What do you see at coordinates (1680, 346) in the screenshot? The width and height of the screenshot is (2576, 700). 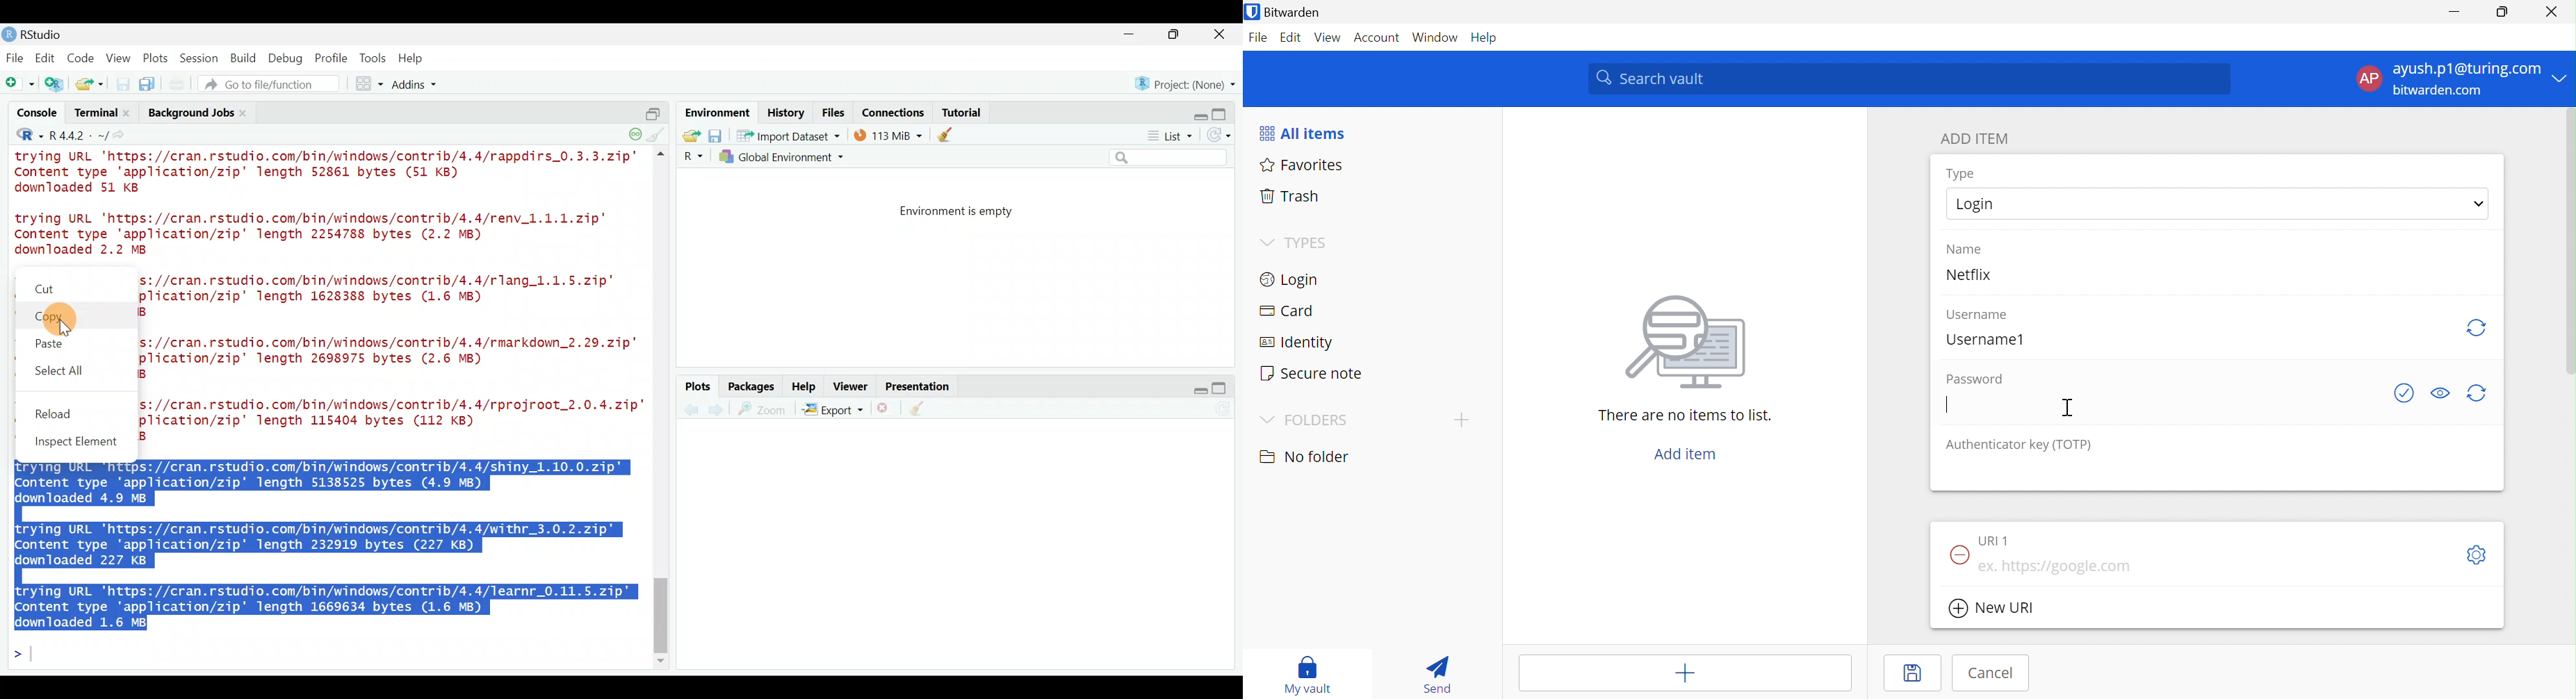 I see `image` at bounding box center [1680, 346].